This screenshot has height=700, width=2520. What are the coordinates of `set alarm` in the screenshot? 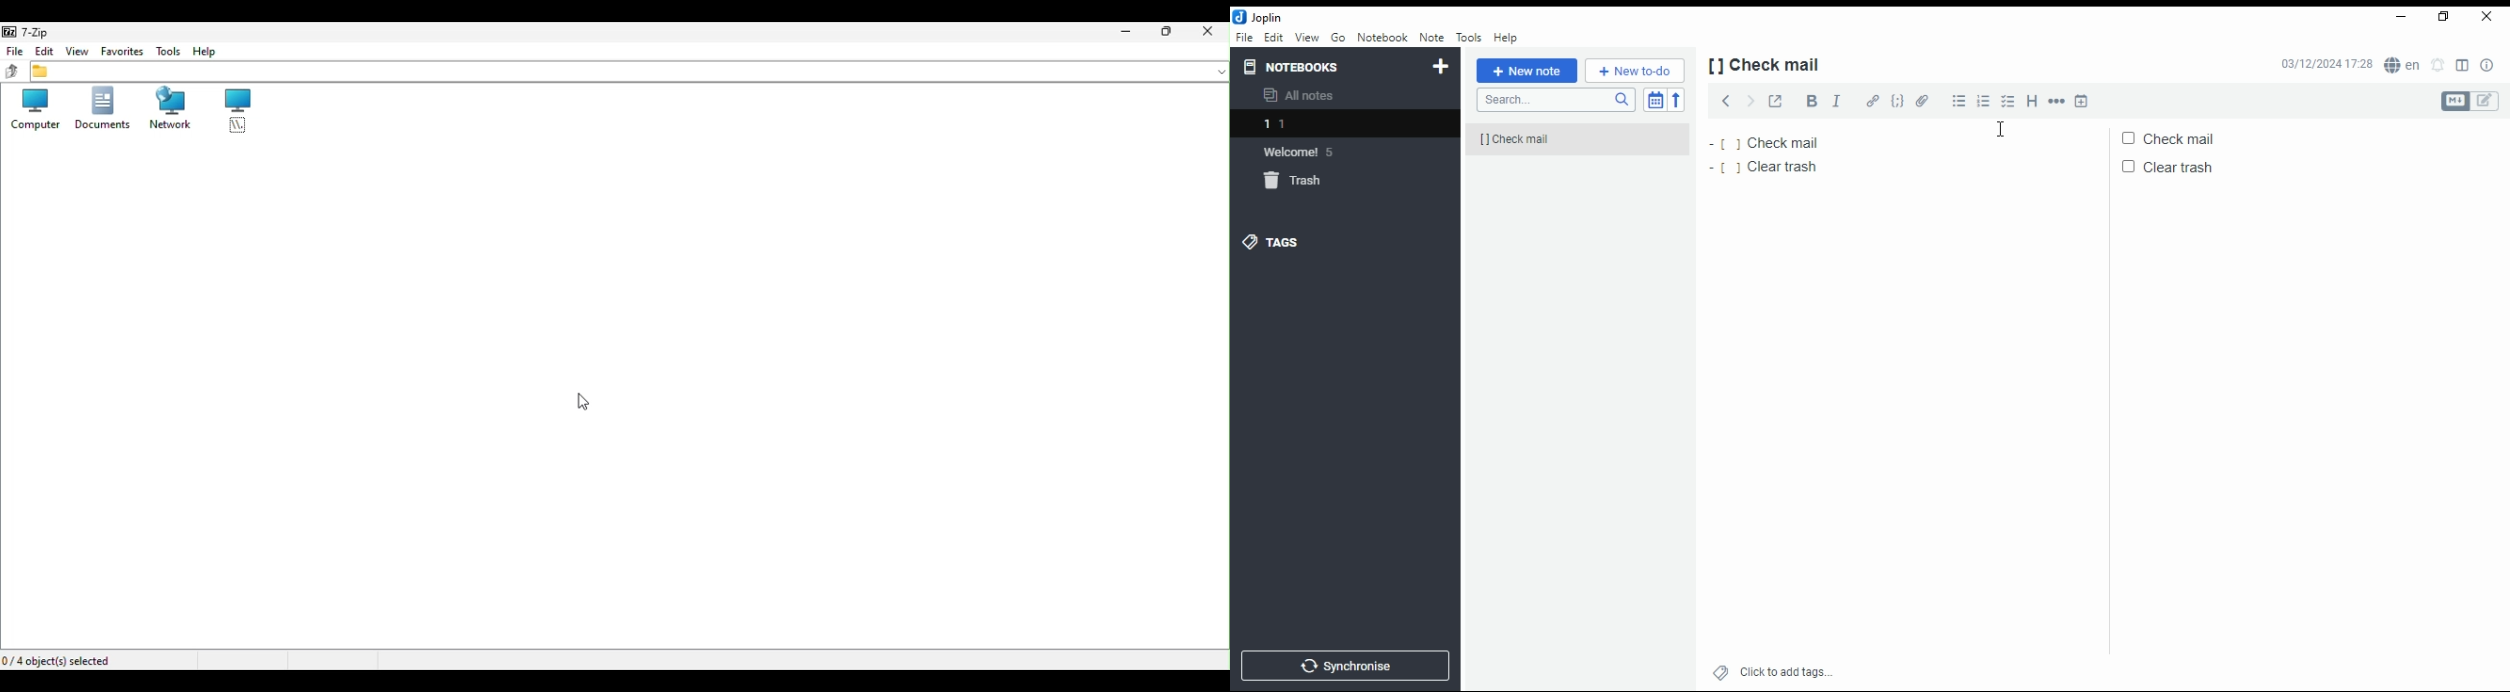 It's located at (2441, 65).